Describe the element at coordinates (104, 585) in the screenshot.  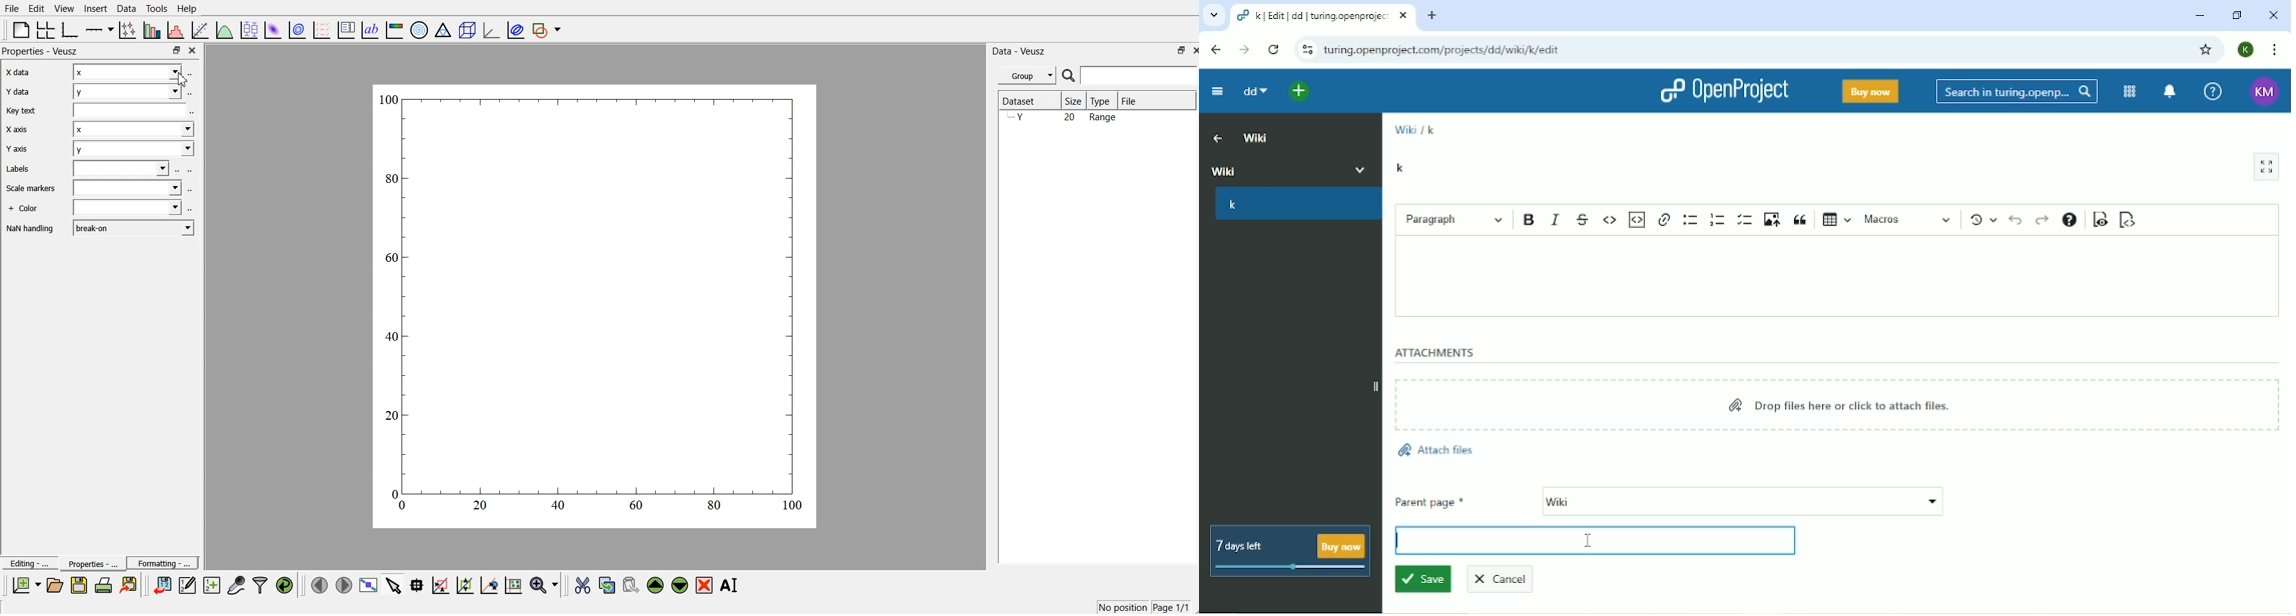
I see `Print` at that location.